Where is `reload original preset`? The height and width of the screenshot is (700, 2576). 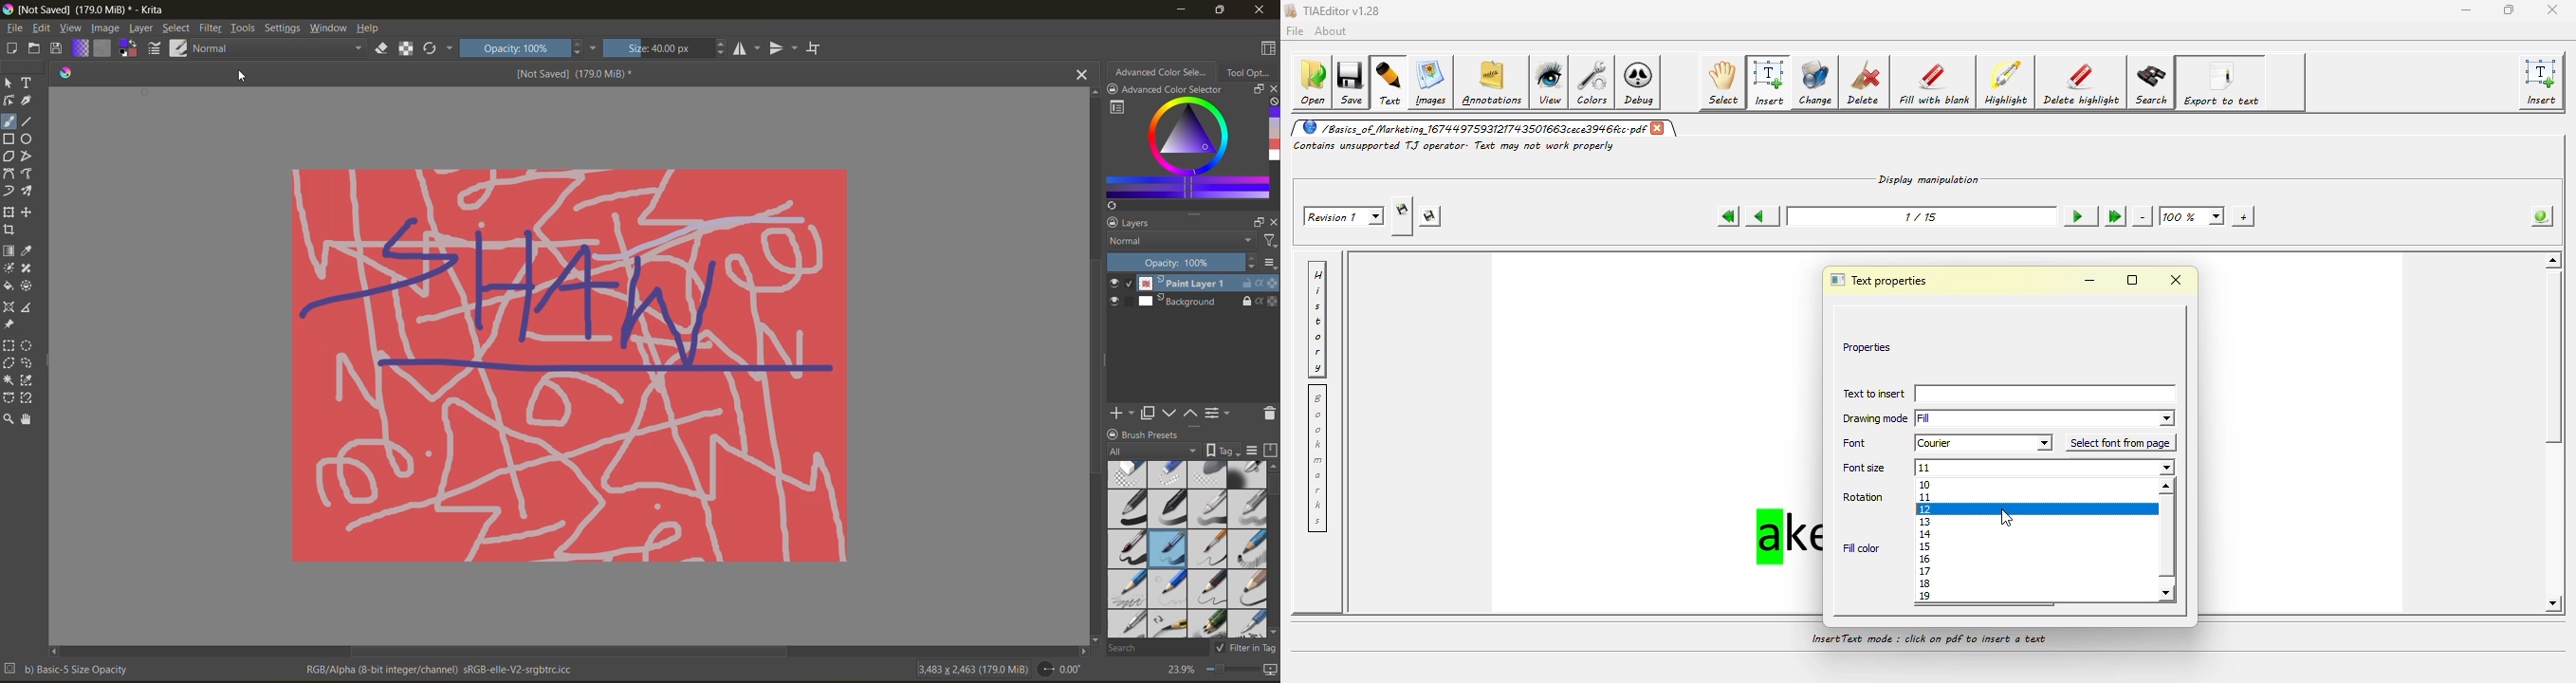 reload original preset is located at coordinates (439, 47).